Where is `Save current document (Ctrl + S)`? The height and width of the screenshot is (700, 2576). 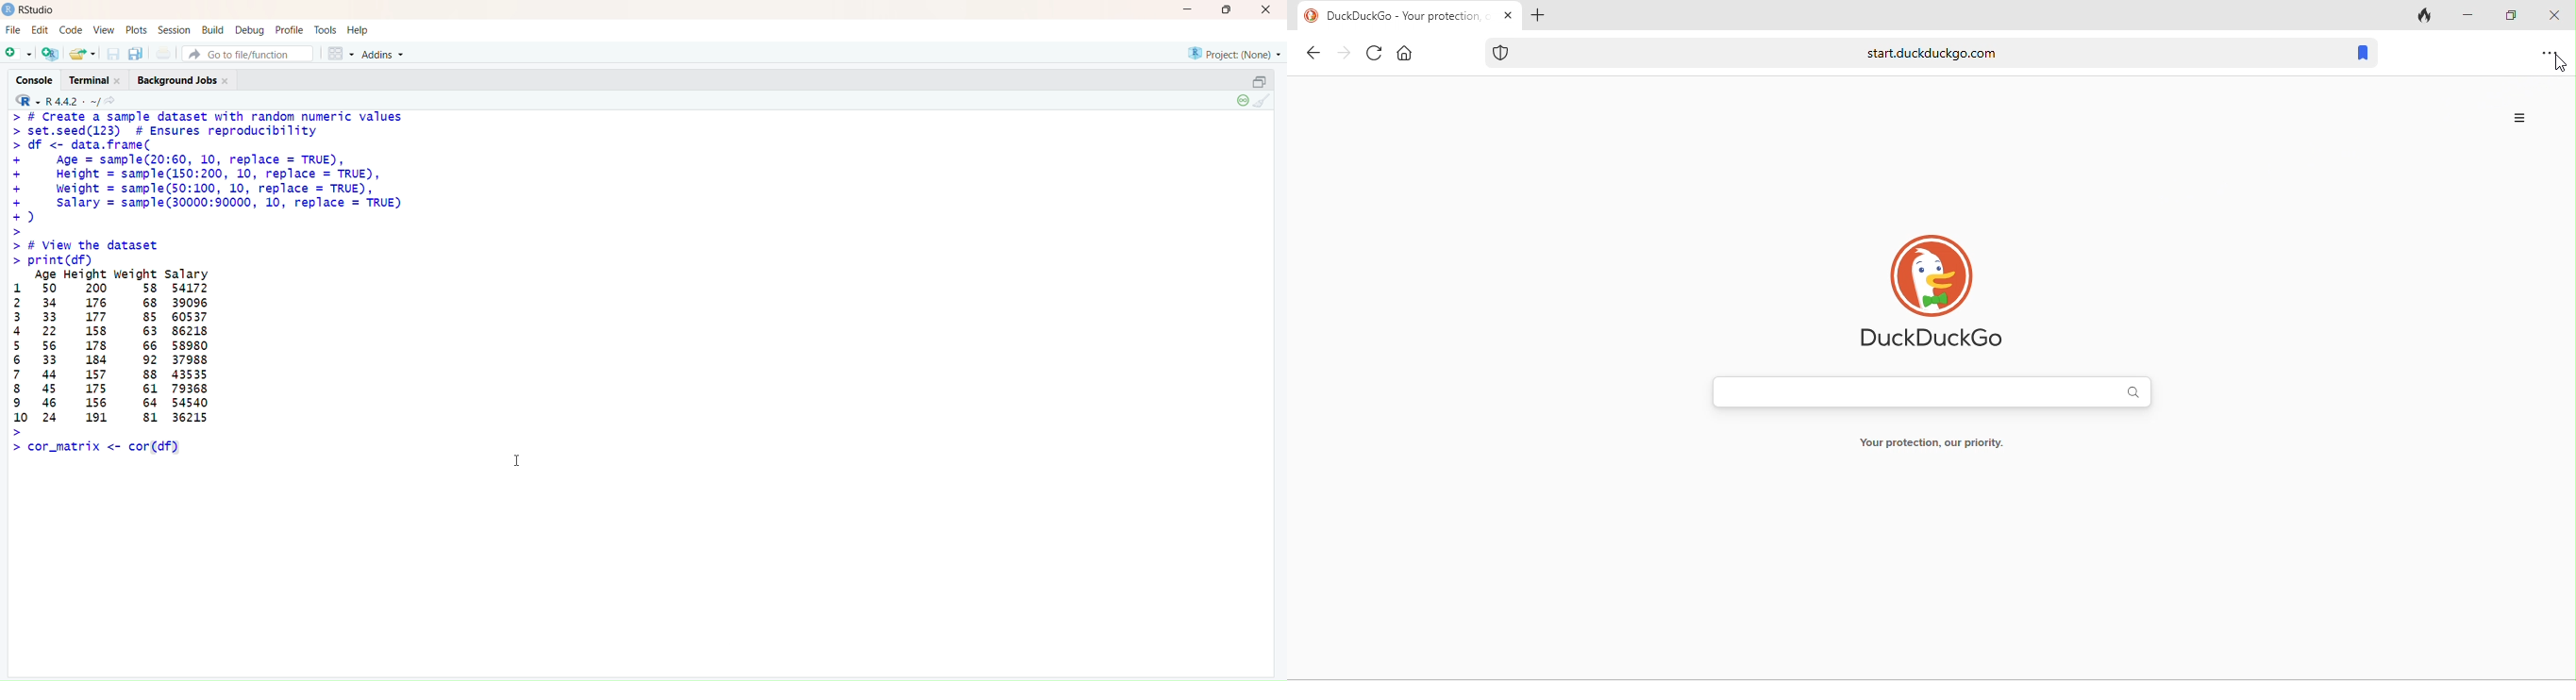
Save current document (Ctrl + S) is located at coordinates (112, 54).